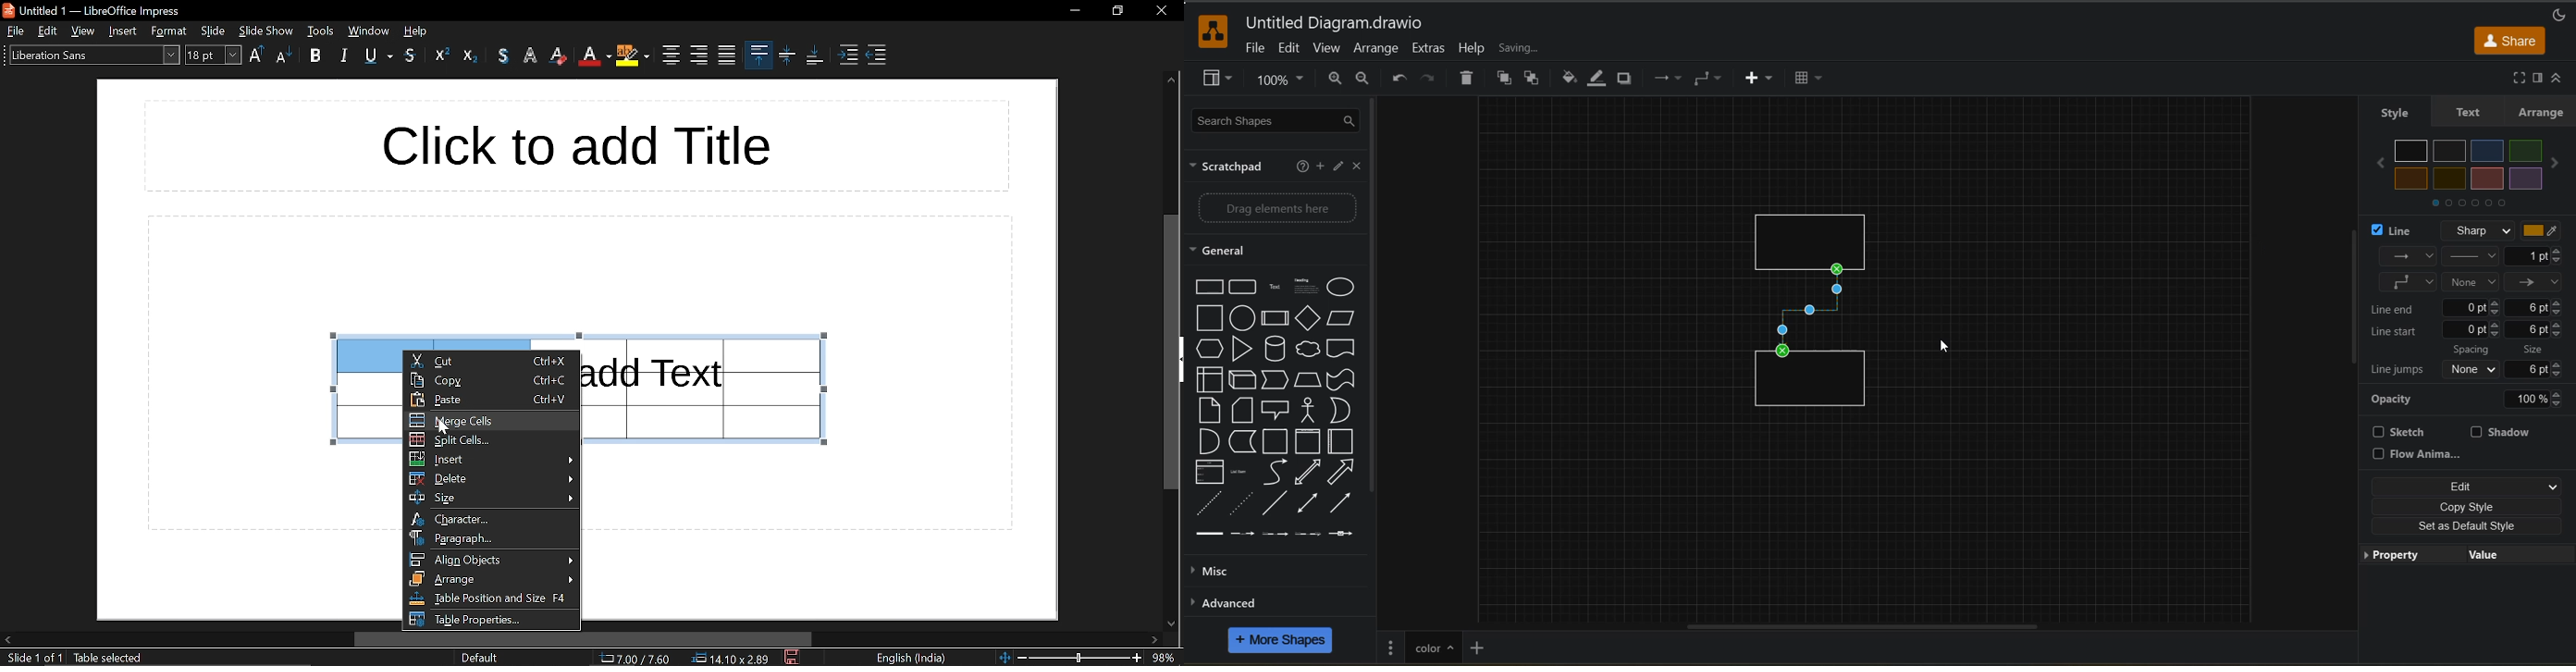  What do you see at coordinates (787, 56) in the screenshot?
I see `center vertically` at bounding box center [787, 56].